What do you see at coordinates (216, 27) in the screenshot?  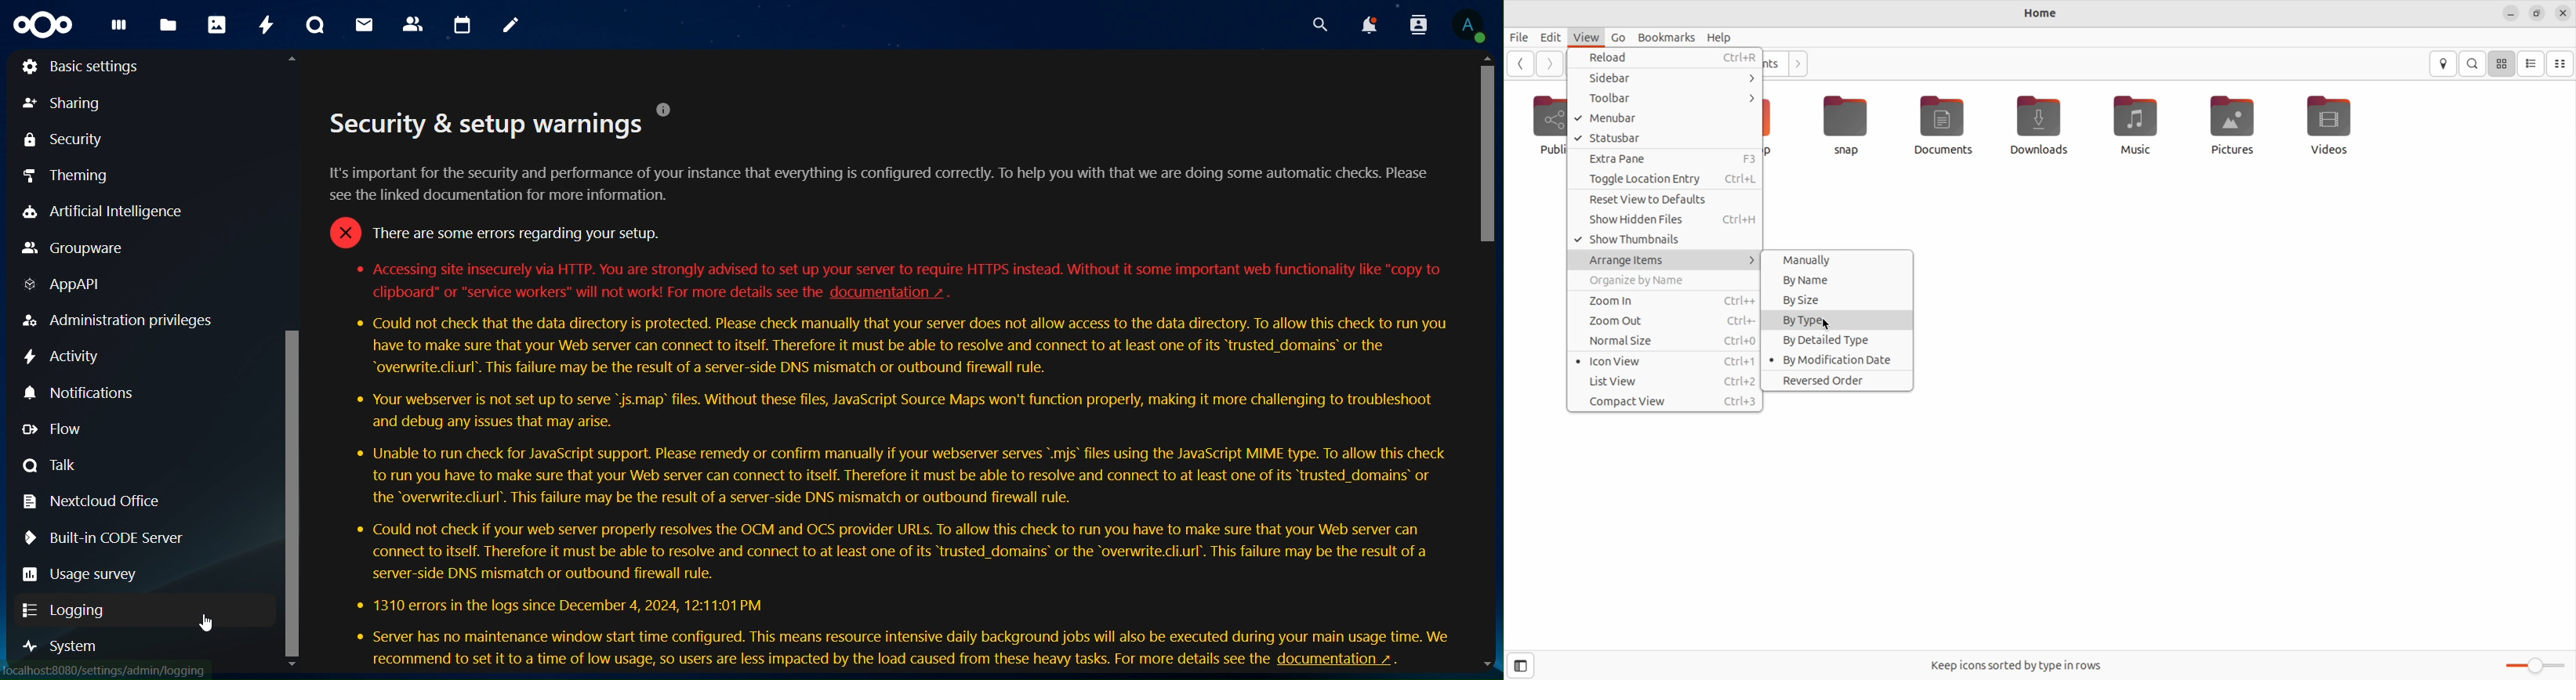 I see `photos` at bounding box center [216, 27].